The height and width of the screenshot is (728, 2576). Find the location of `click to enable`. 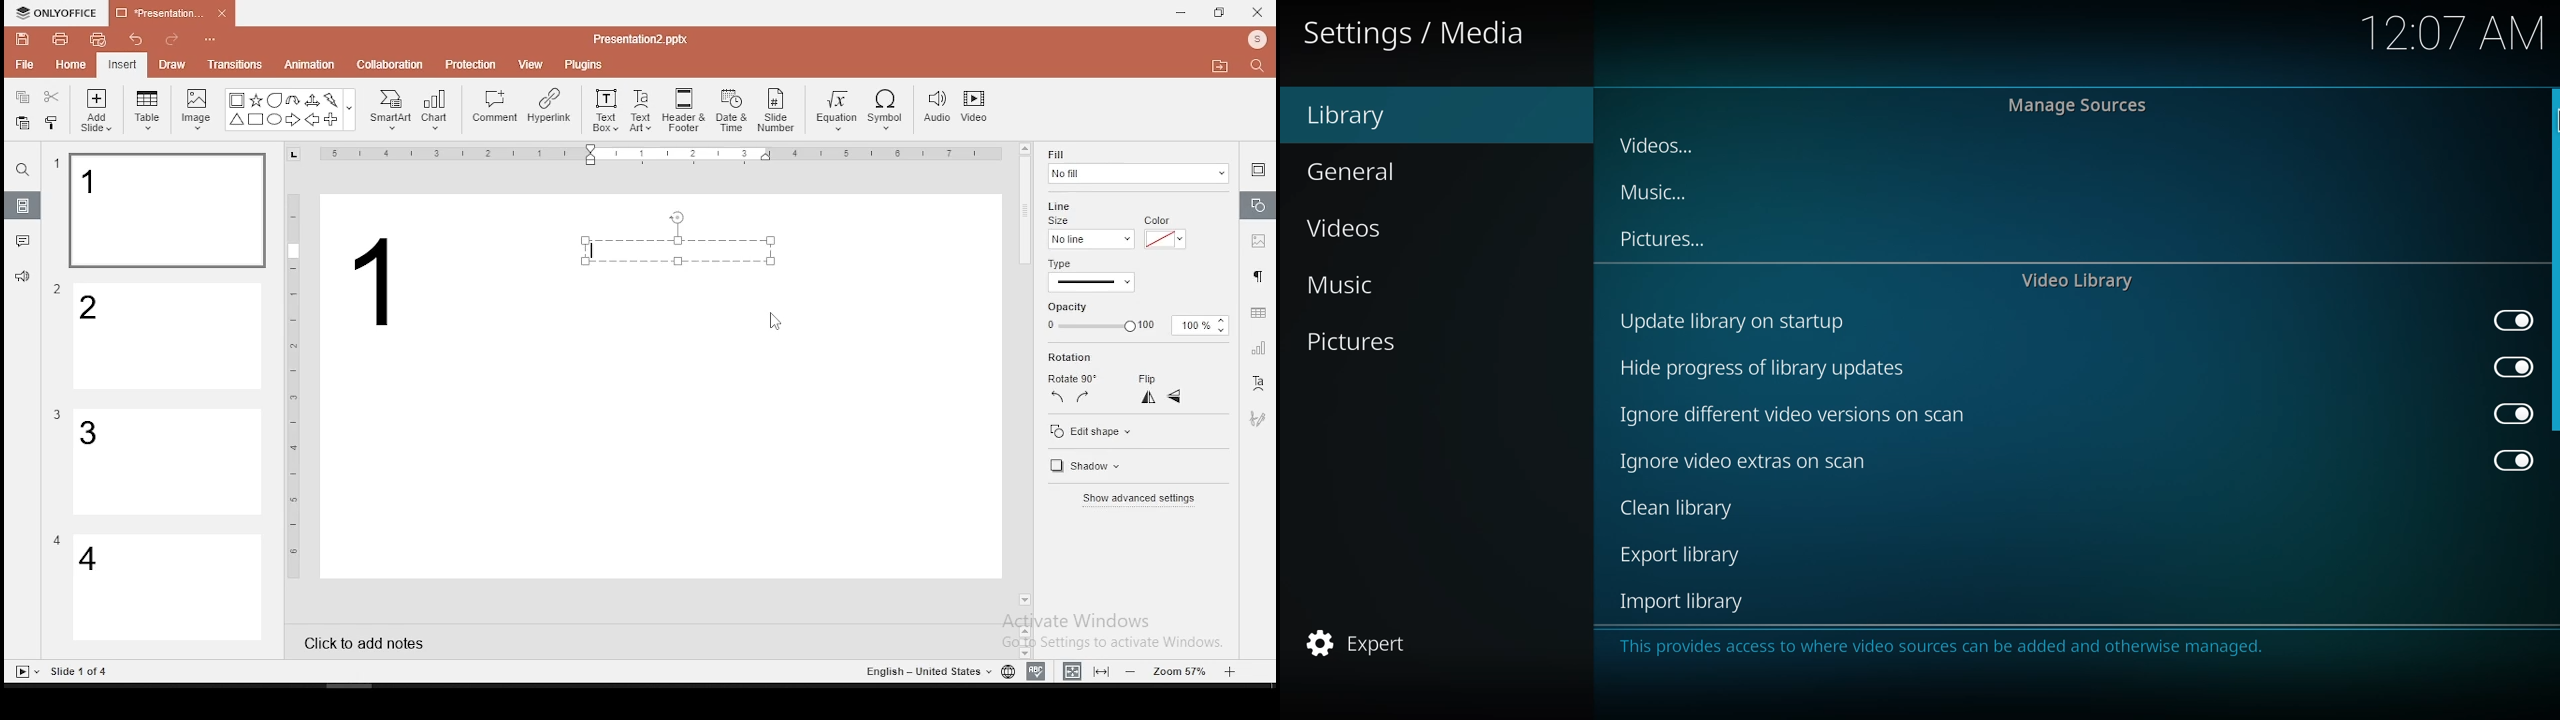

click to enable is located at coordinates (2509, 370).